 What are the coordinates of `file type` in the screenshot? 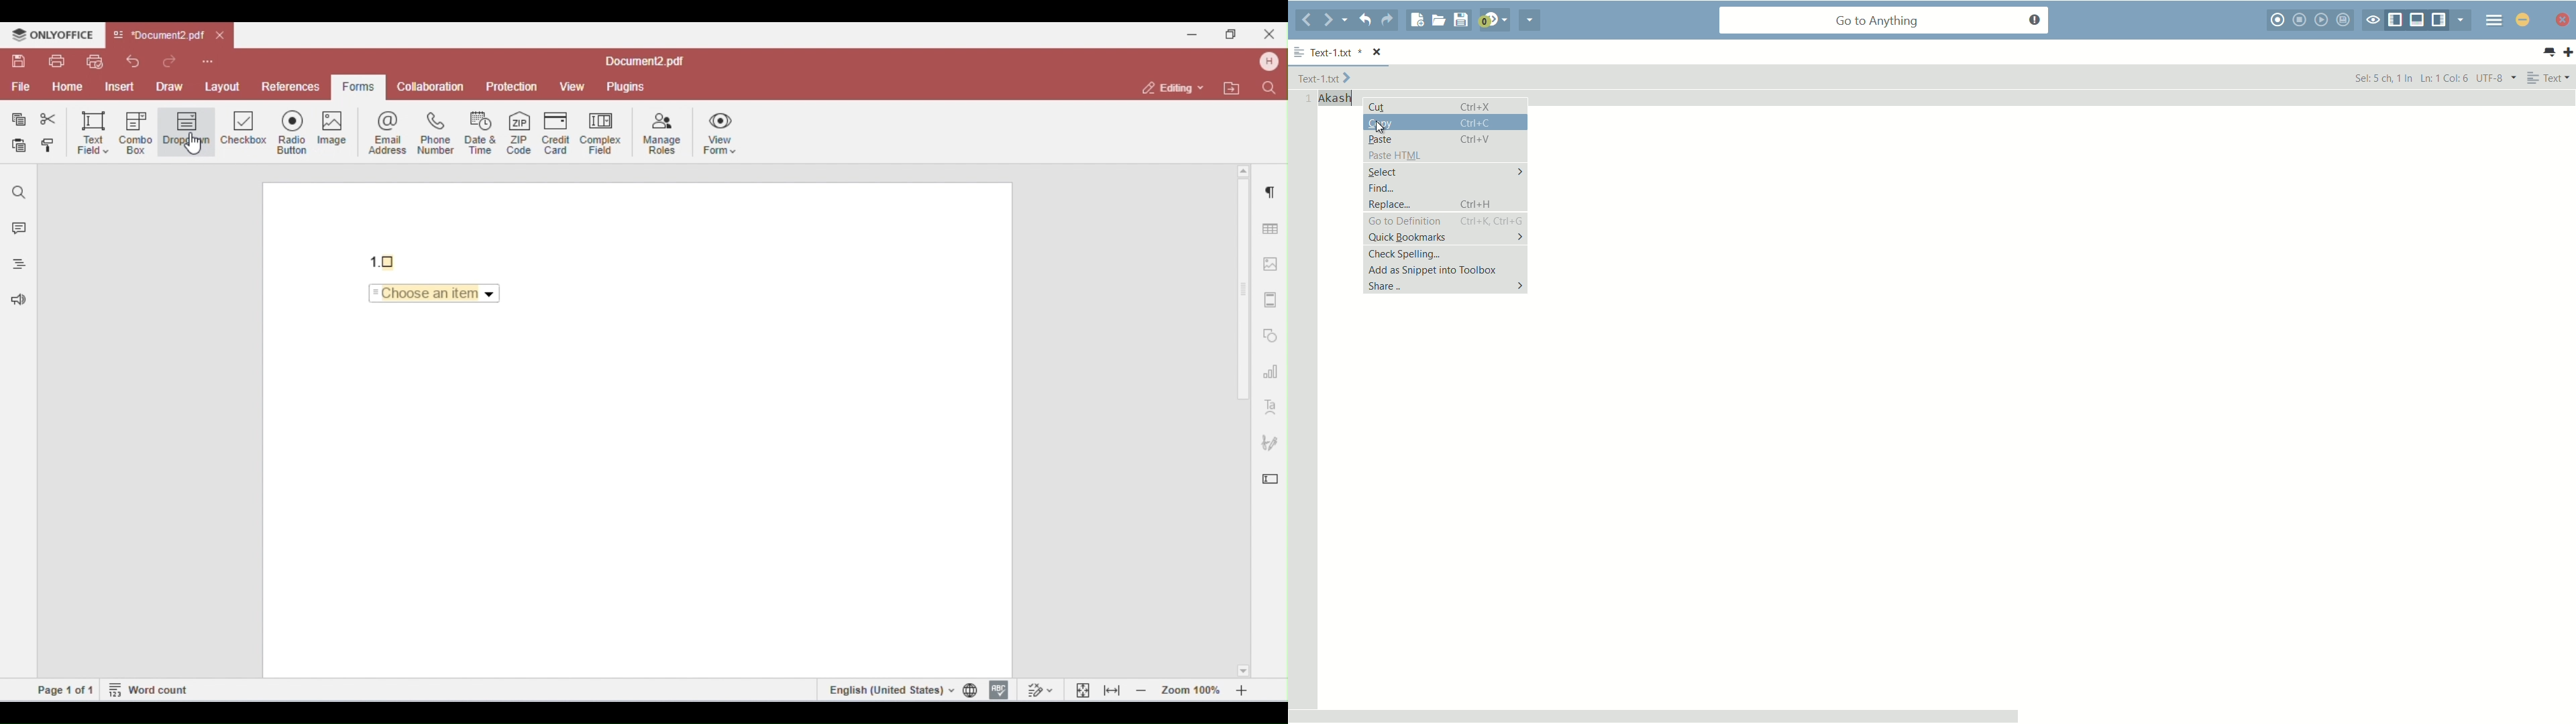 It's located at (2549, 77).